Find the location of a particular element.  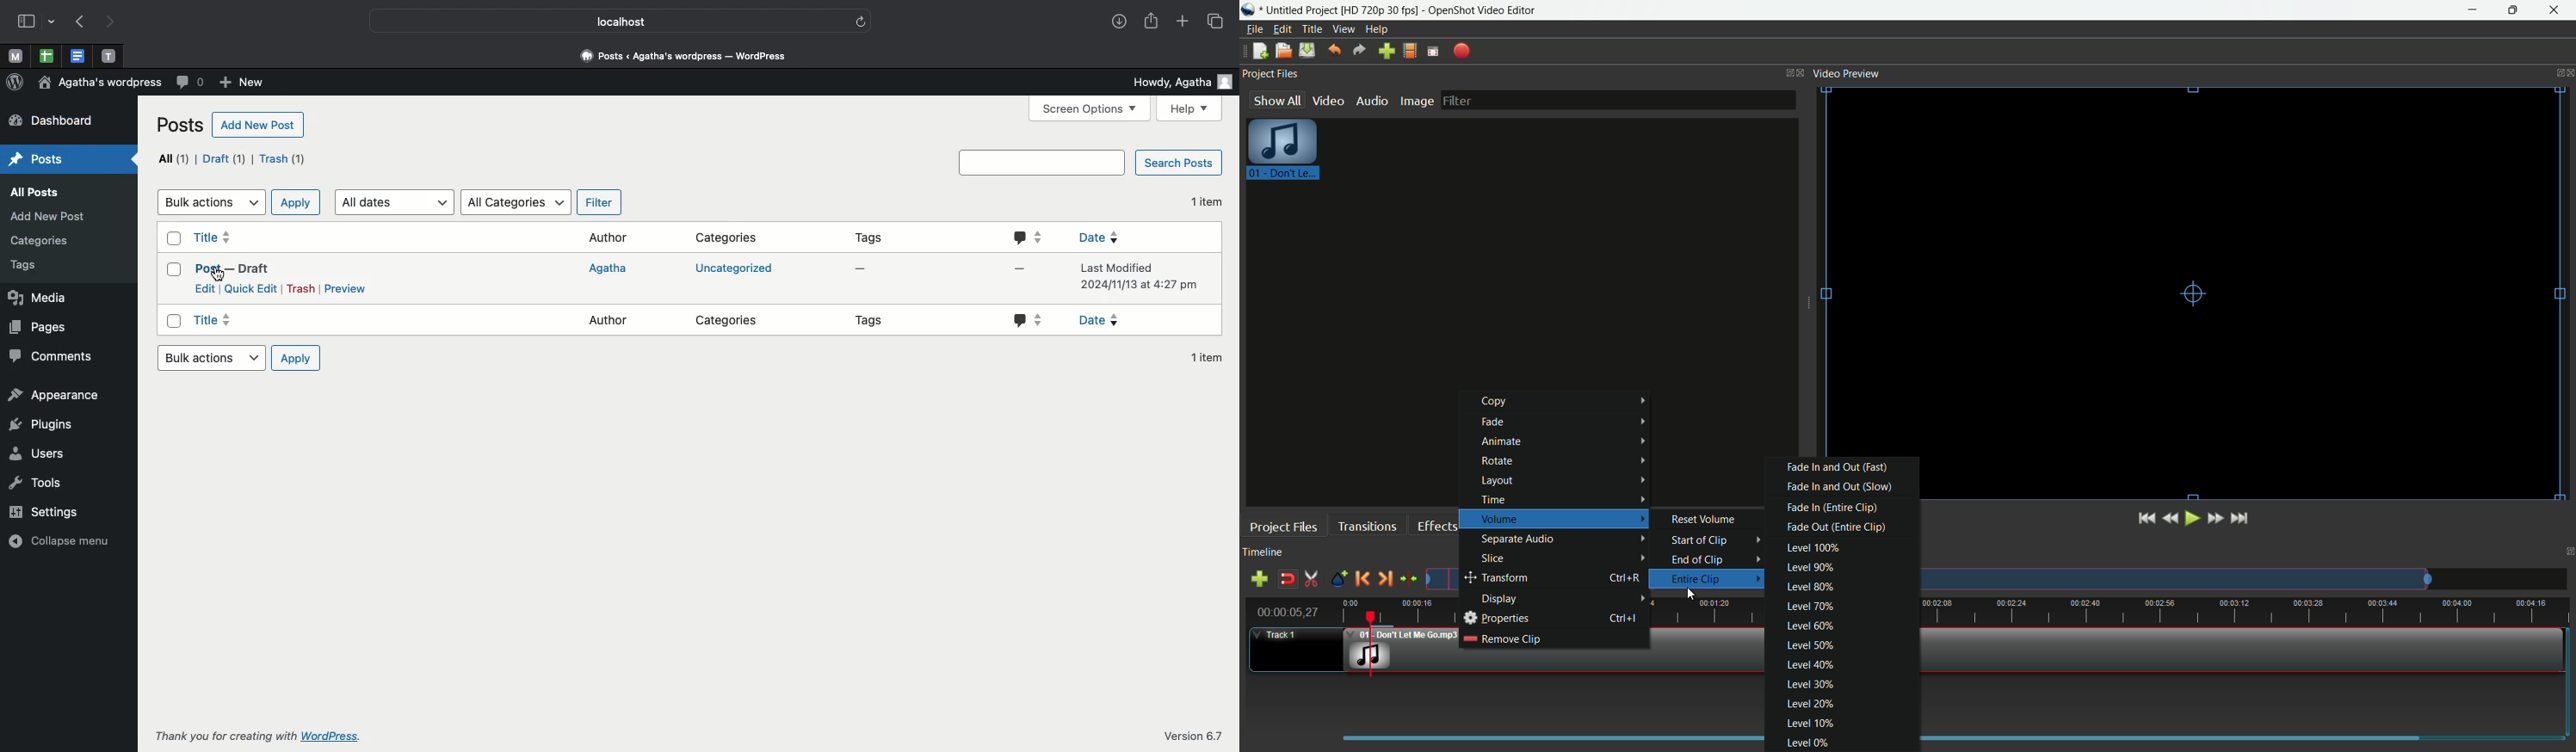

current time is located at coordinates (1287, 612).